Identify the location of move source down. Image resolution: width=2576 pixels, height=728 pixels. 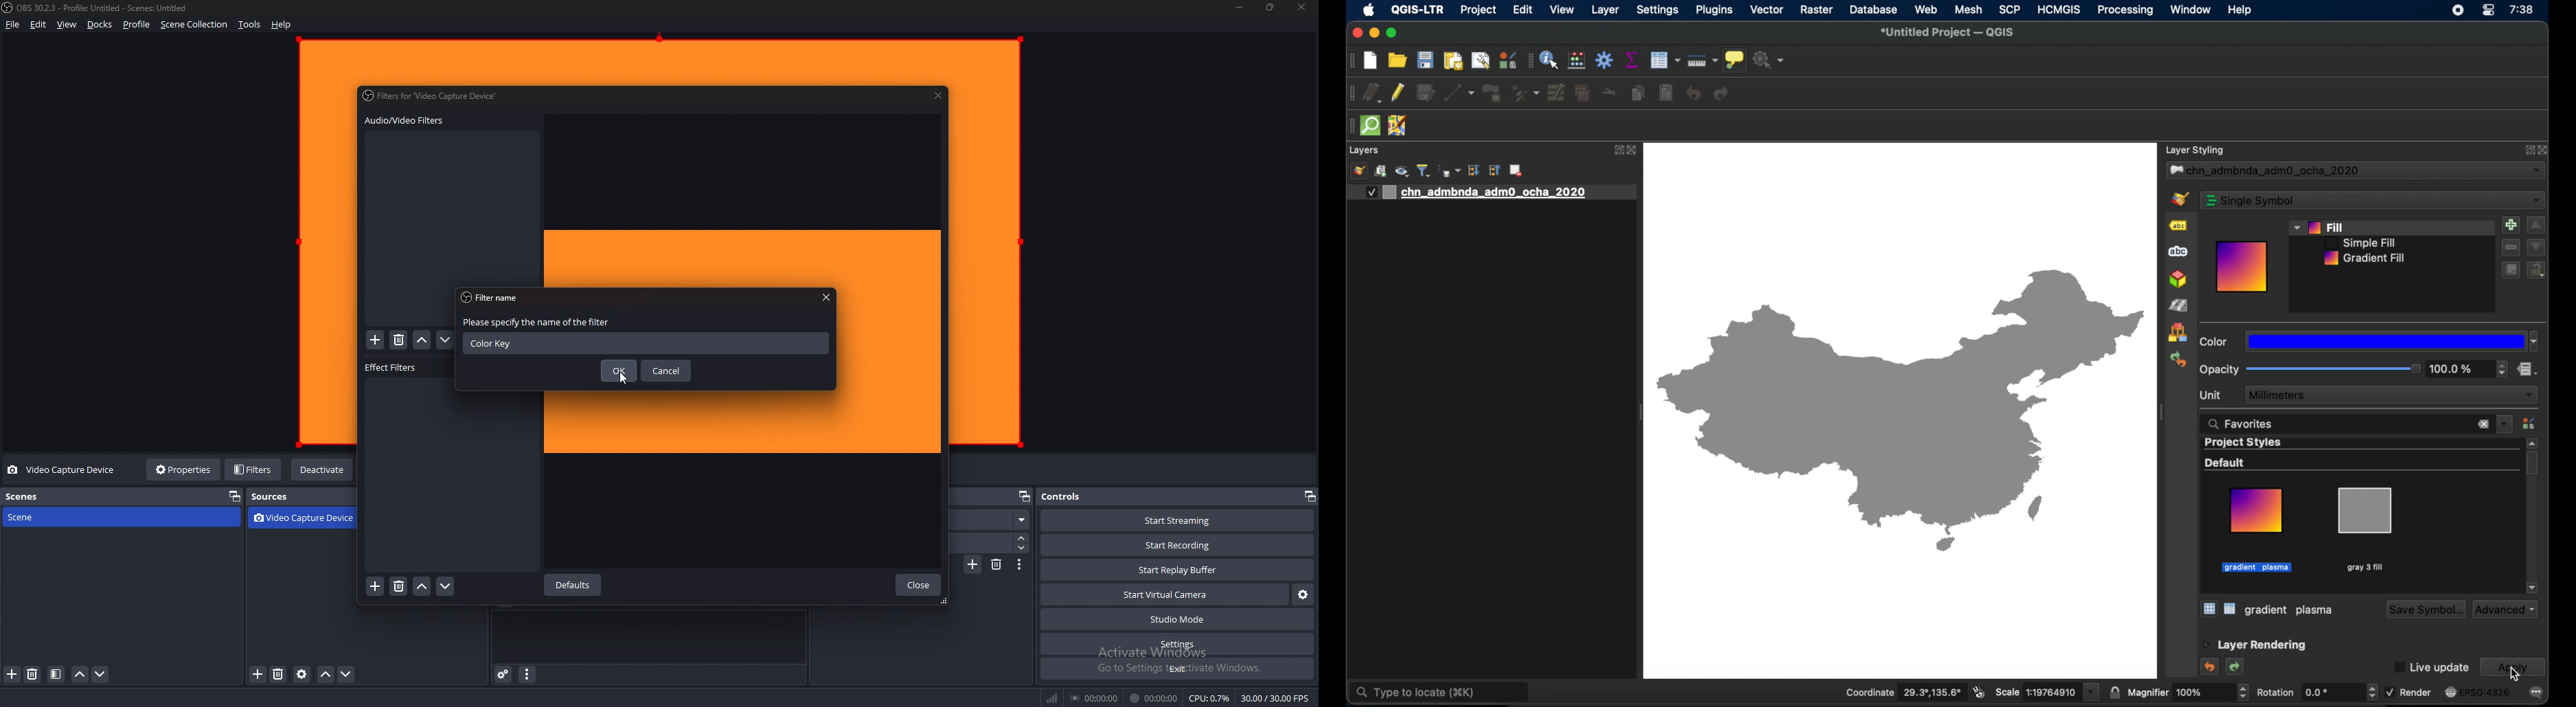
(347, 675).